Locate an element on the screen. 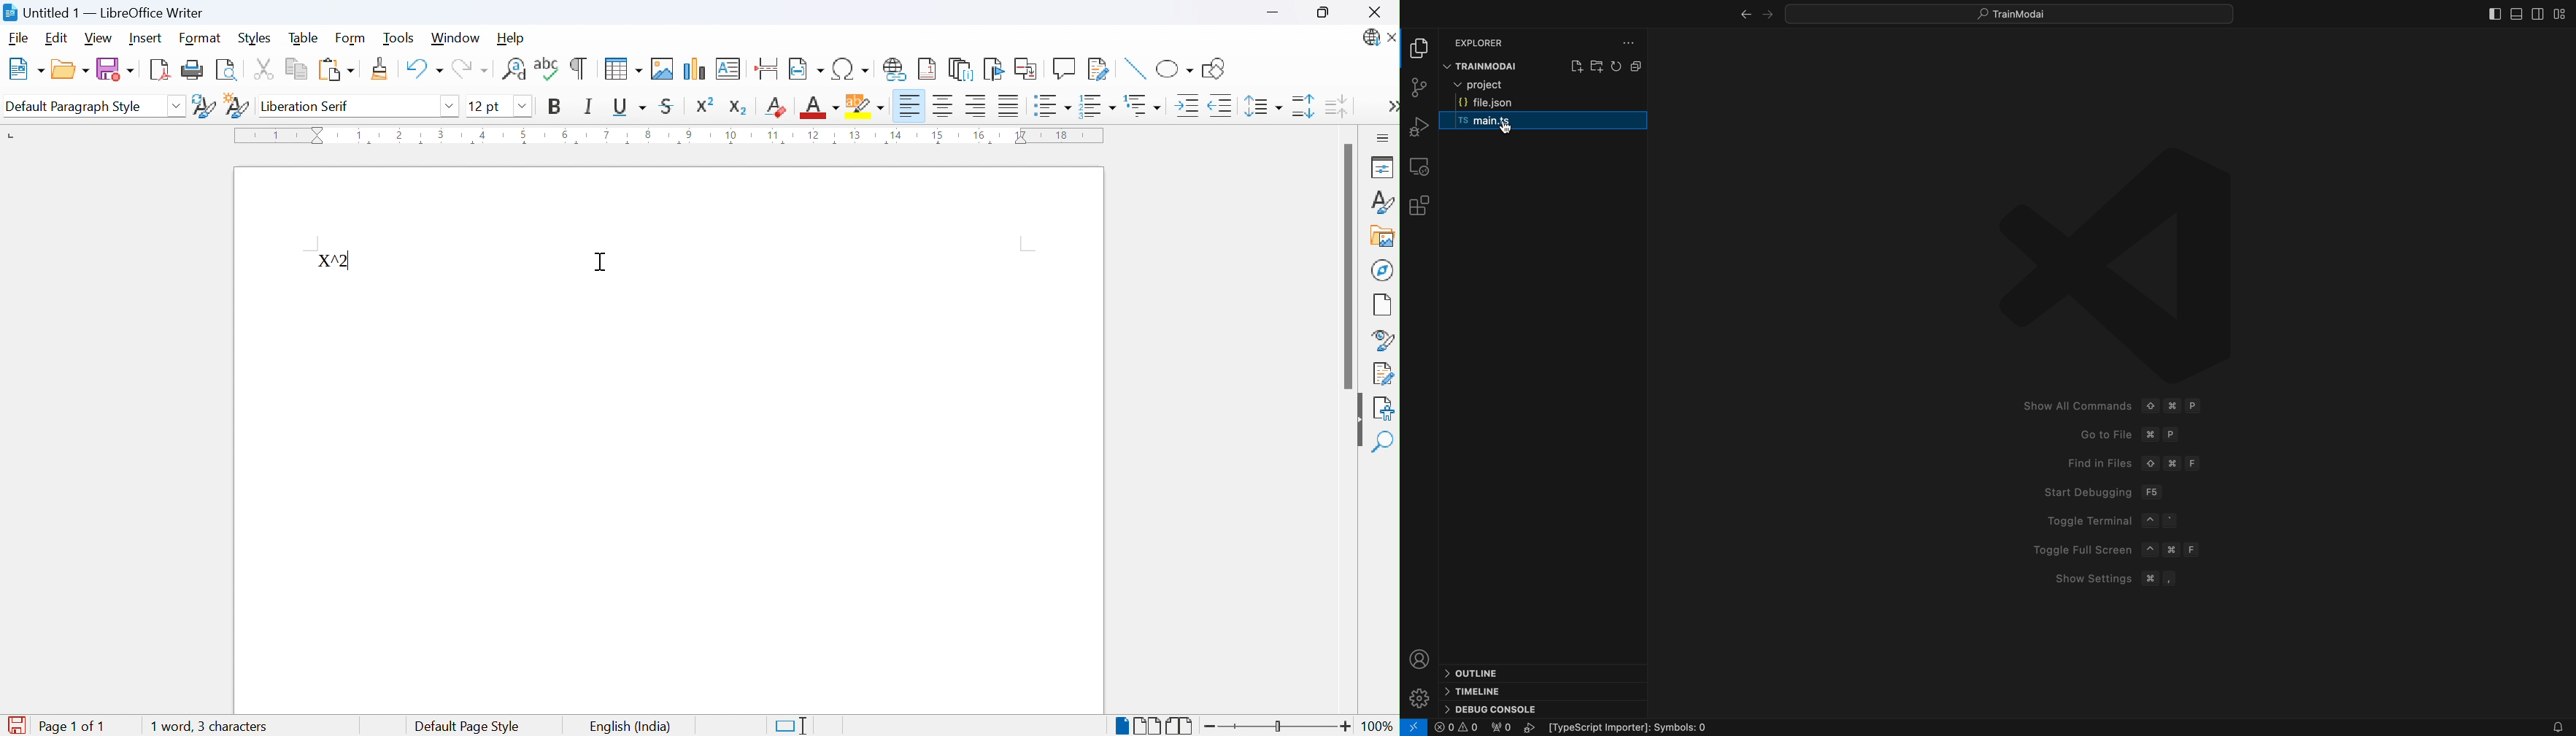 This screenshot has width=2576, height=756. 100% is located at coordinates (1377, 727).